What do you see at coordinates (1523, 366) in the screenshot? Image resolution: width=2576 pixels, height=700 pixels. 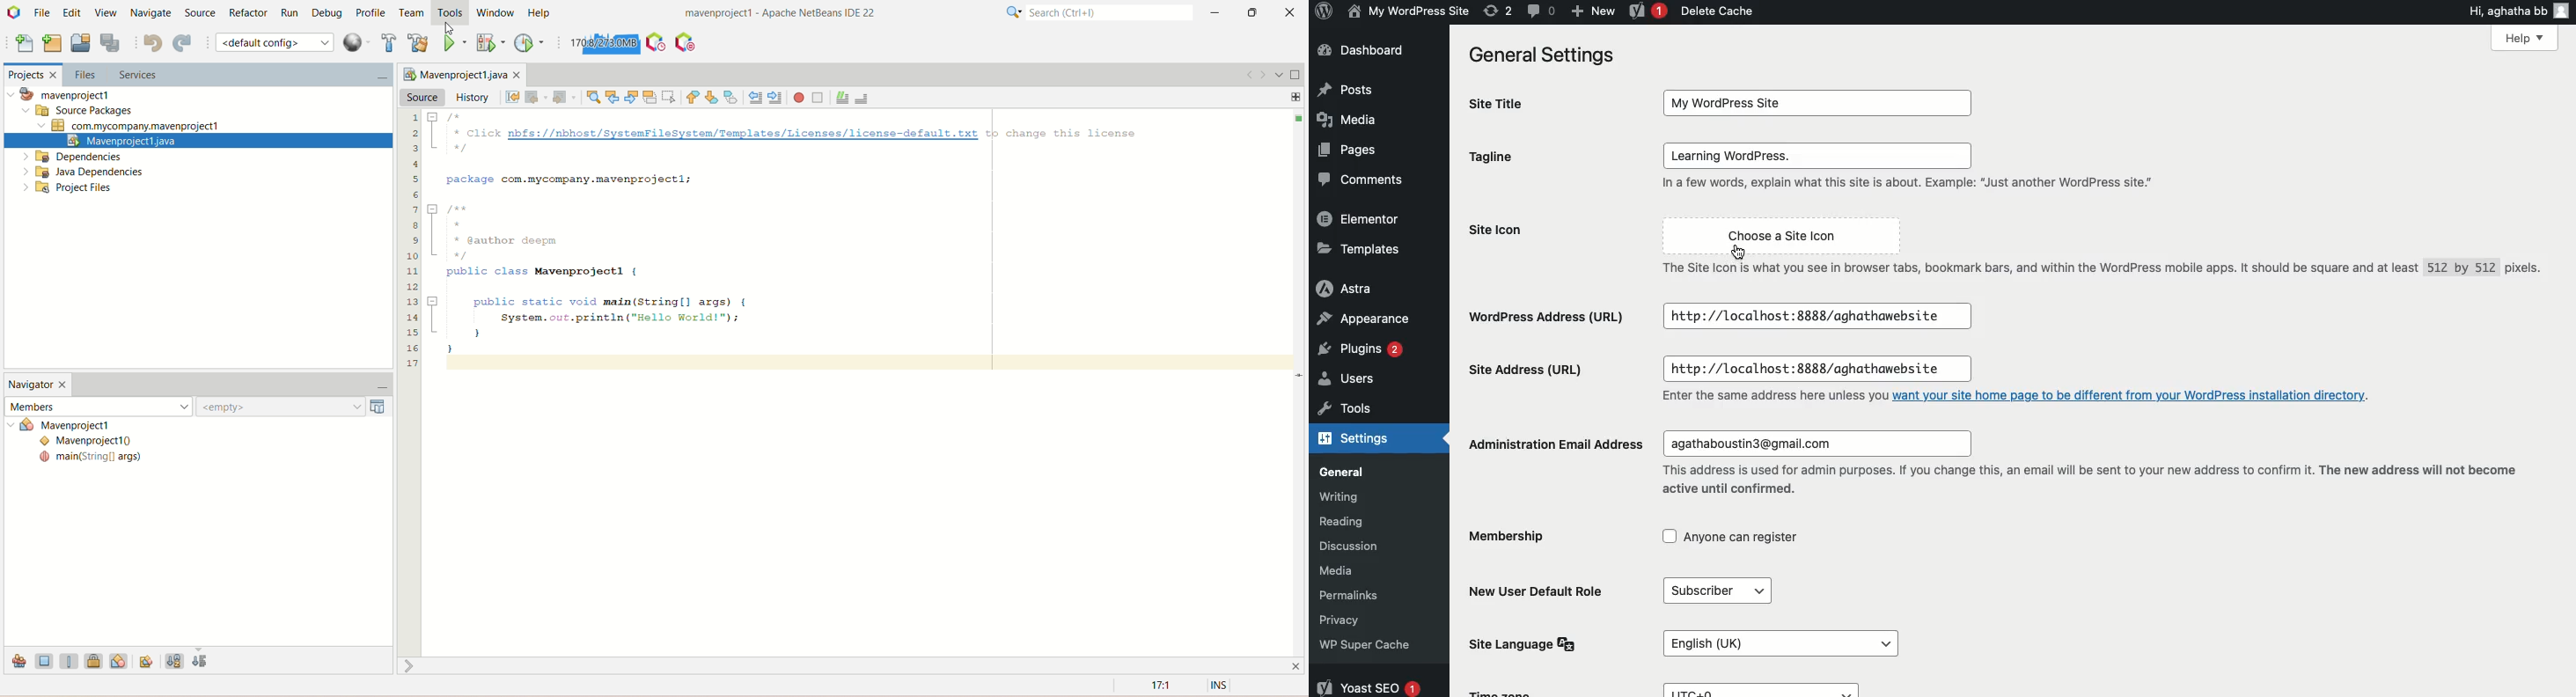 I see `Site address (url)` at bounding box center [1523, 366].